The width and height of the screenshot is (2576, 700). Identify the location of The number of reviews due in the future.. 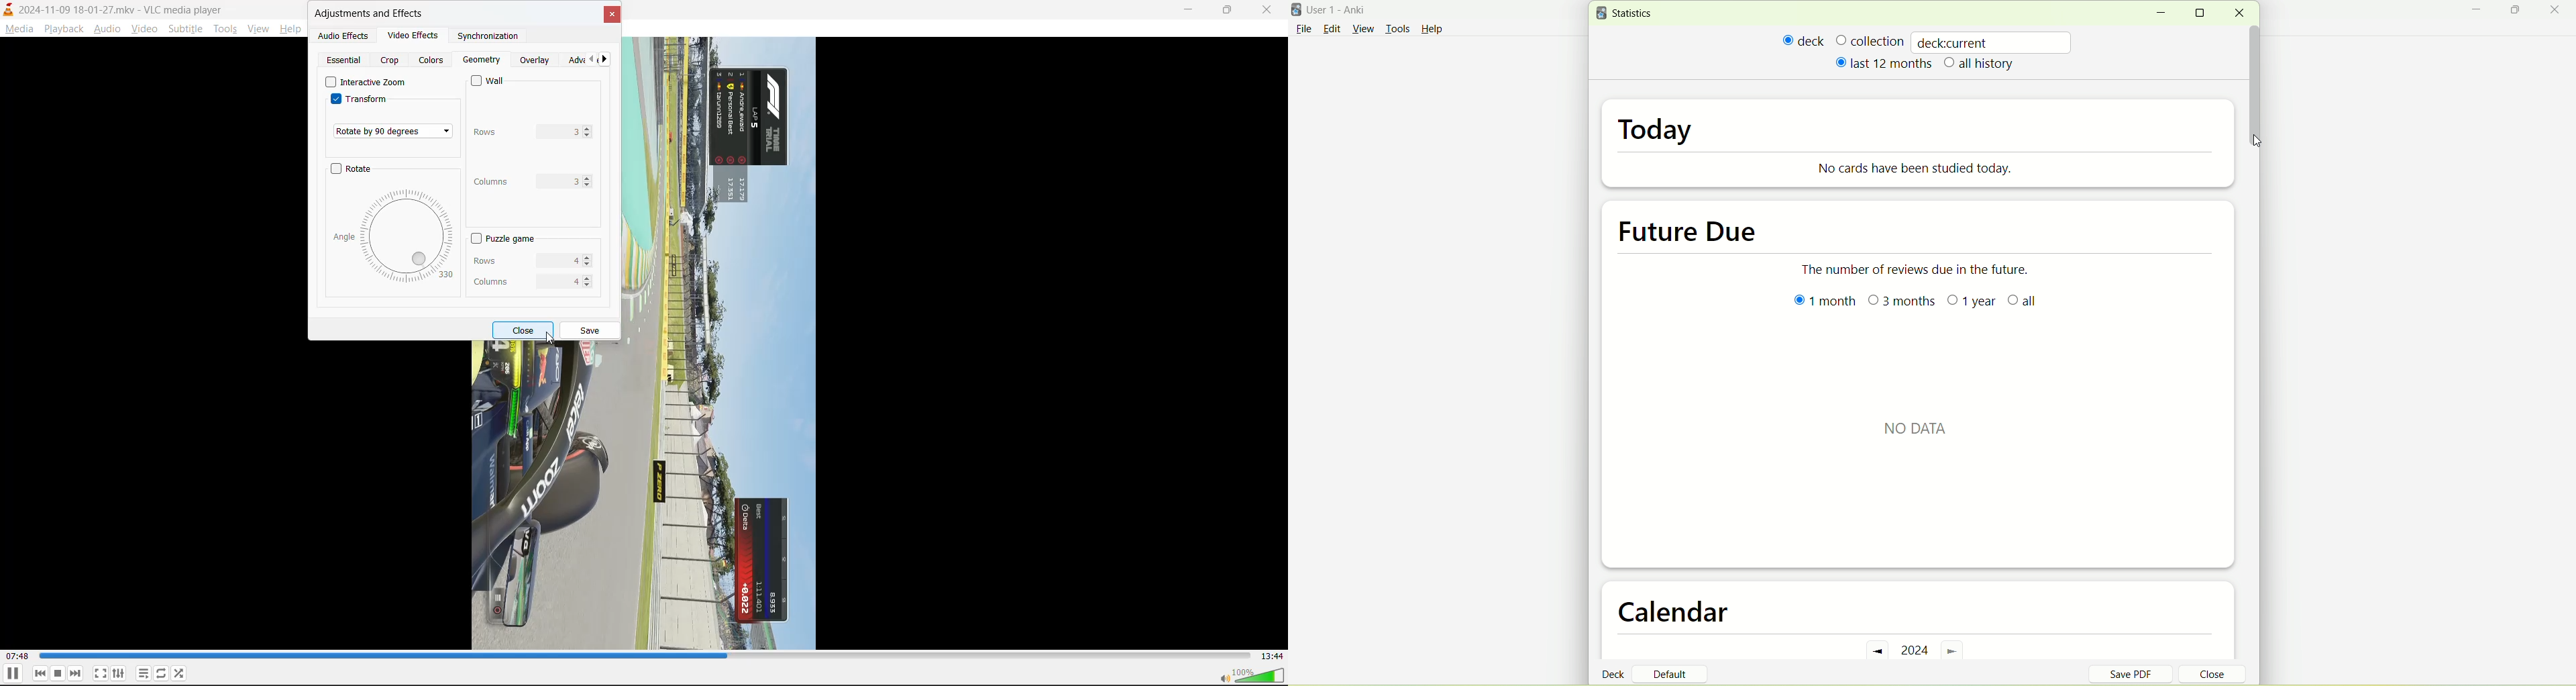
(1923, 264).